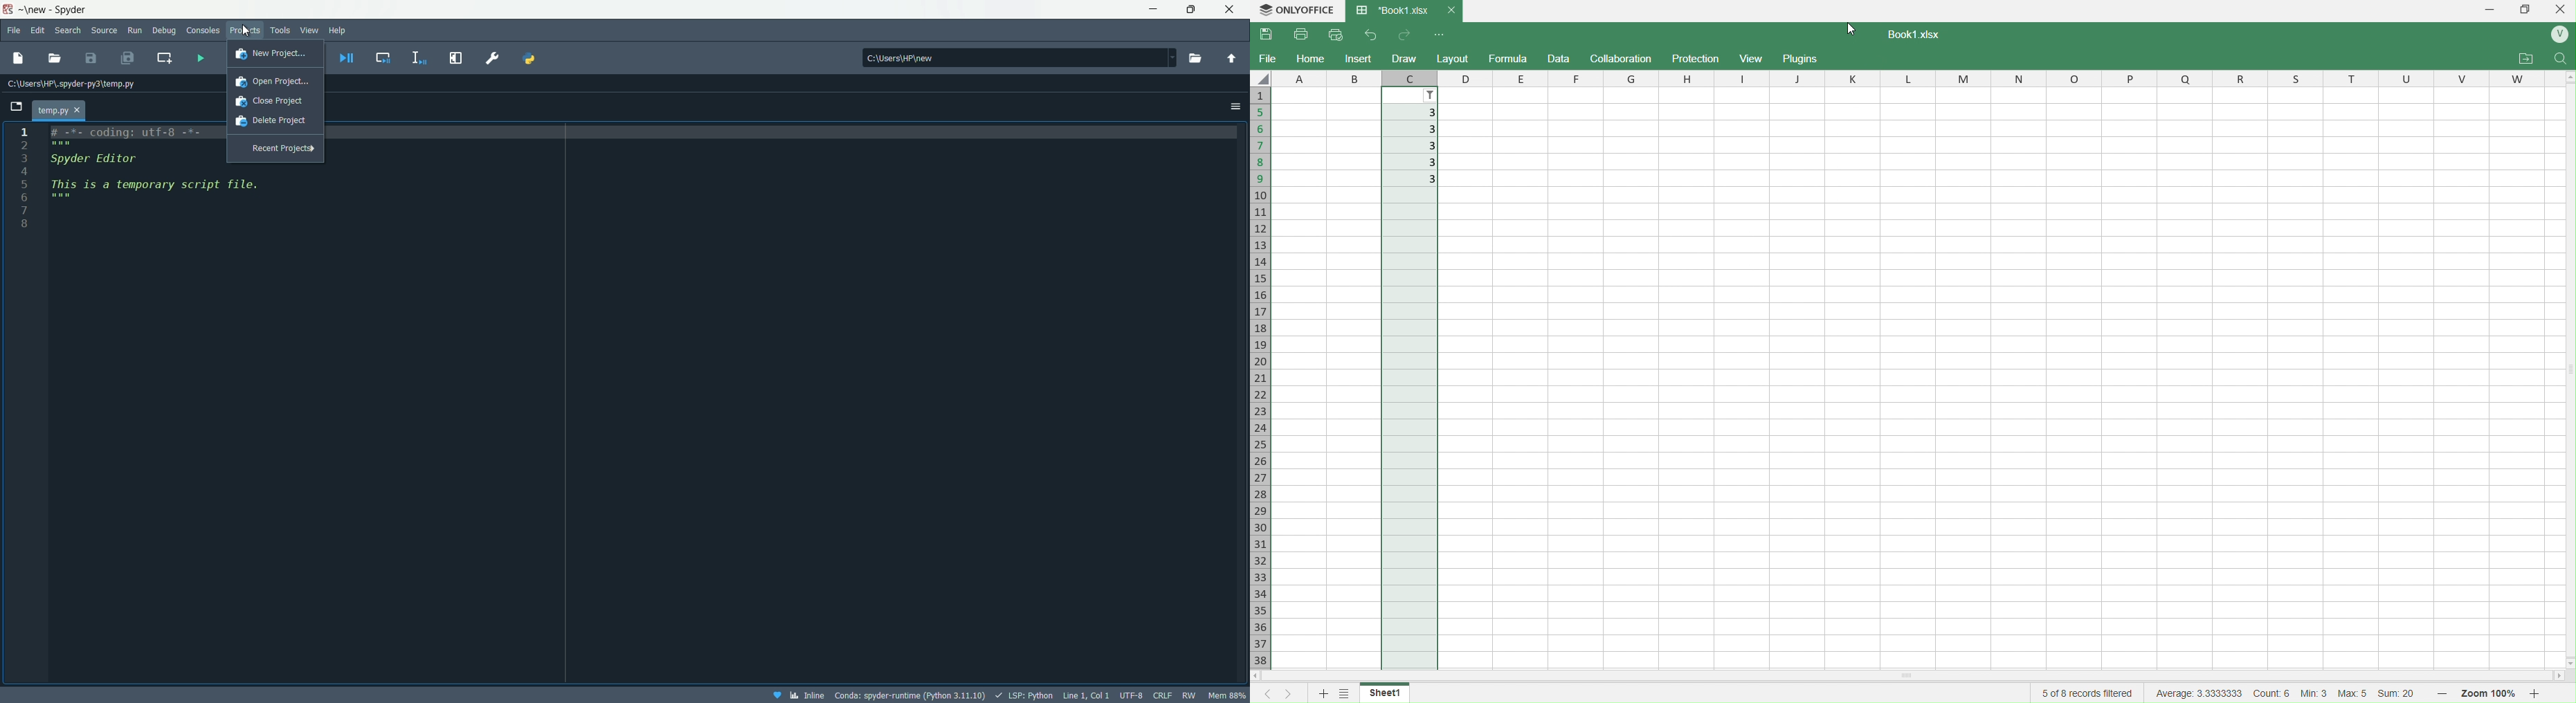  What do you see at coordinates (17, 58) in the screenshot?
I see `New File ` at bounding box center [17, 58].